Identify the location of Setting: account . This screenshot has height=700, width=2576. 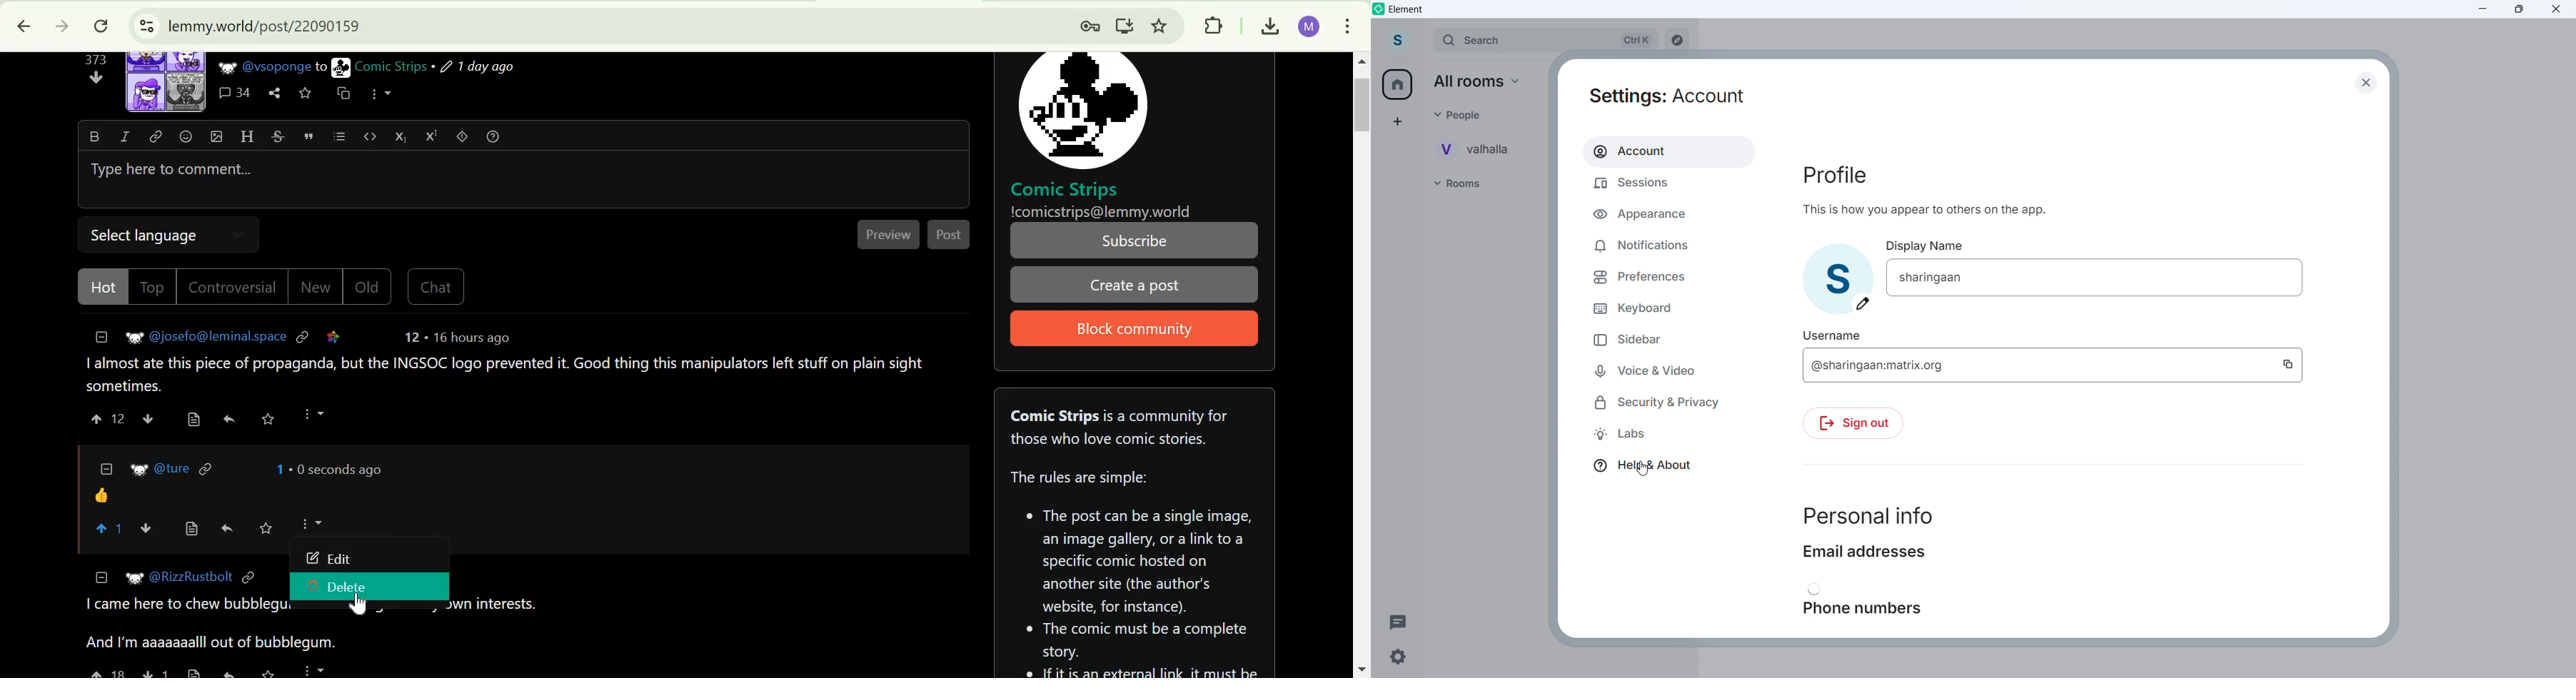
(1666, 97).